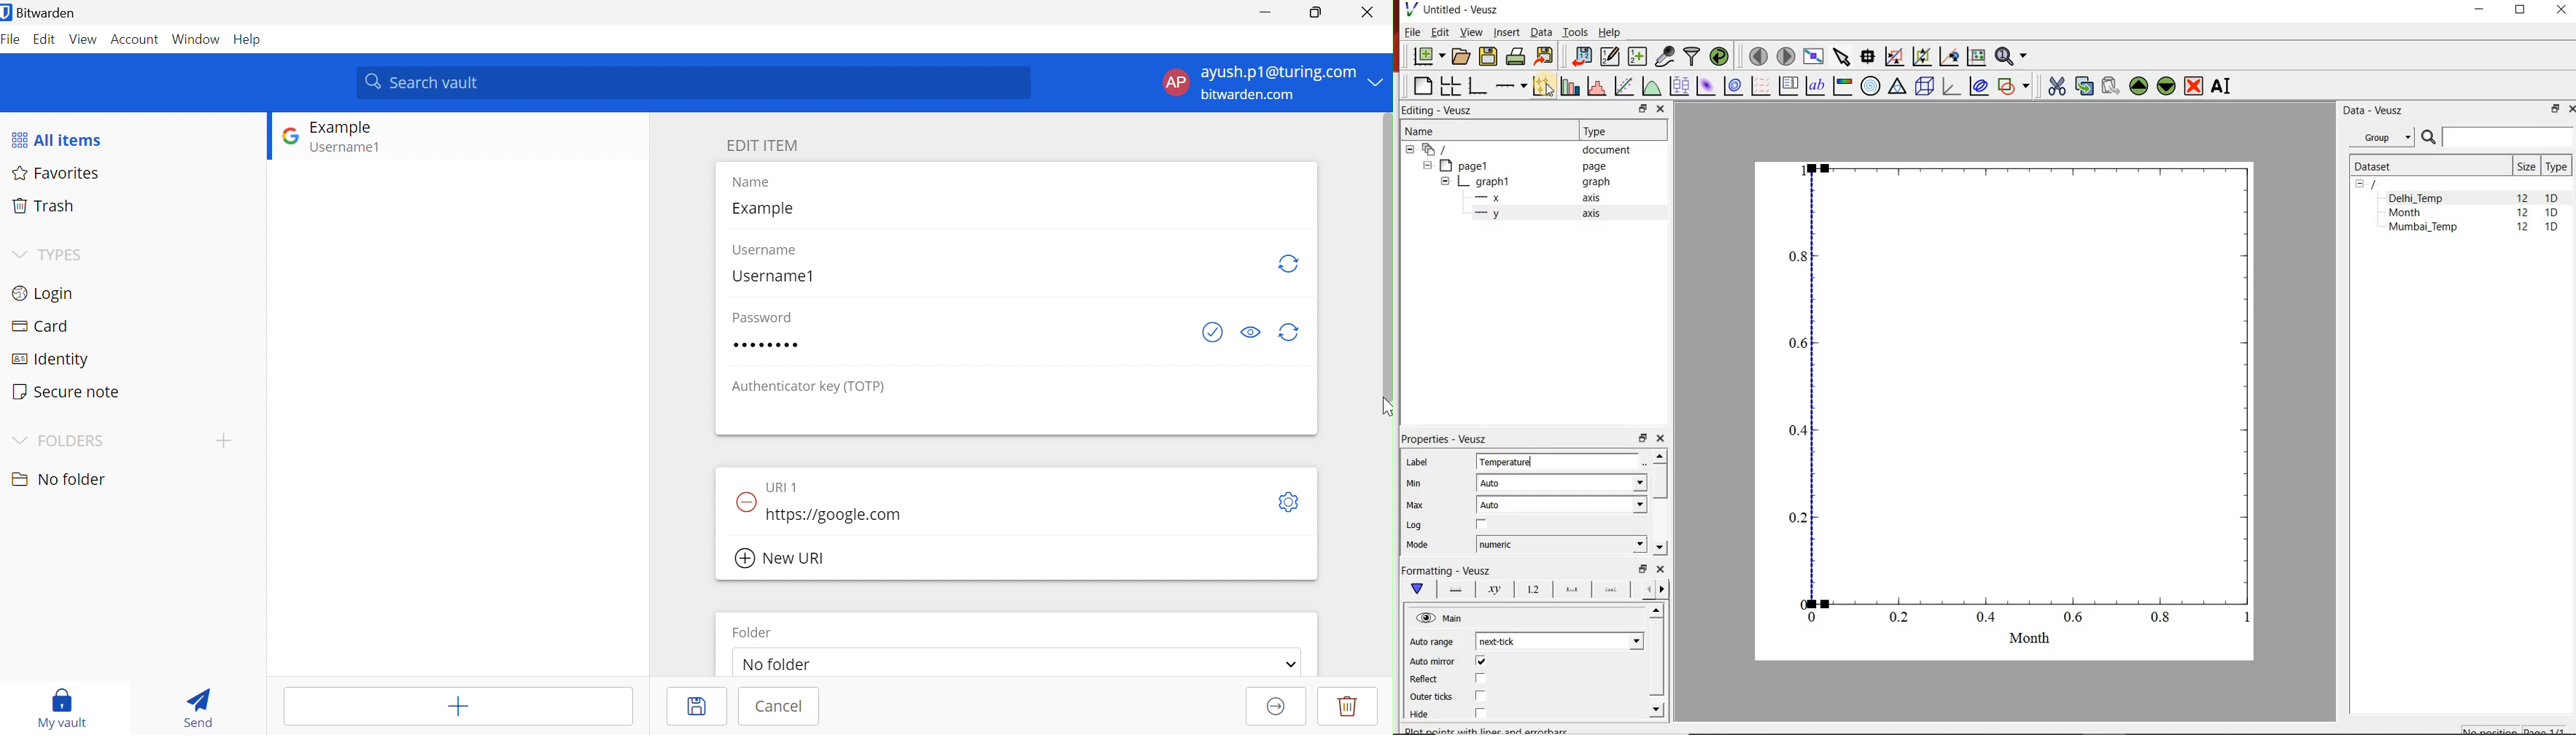 The image size is (2576, 756). What do you see at coordinates (363, 139) in the screenshot?
I see `GOOGLE LOGIN ENTRY` at bounding box center [363, 139].